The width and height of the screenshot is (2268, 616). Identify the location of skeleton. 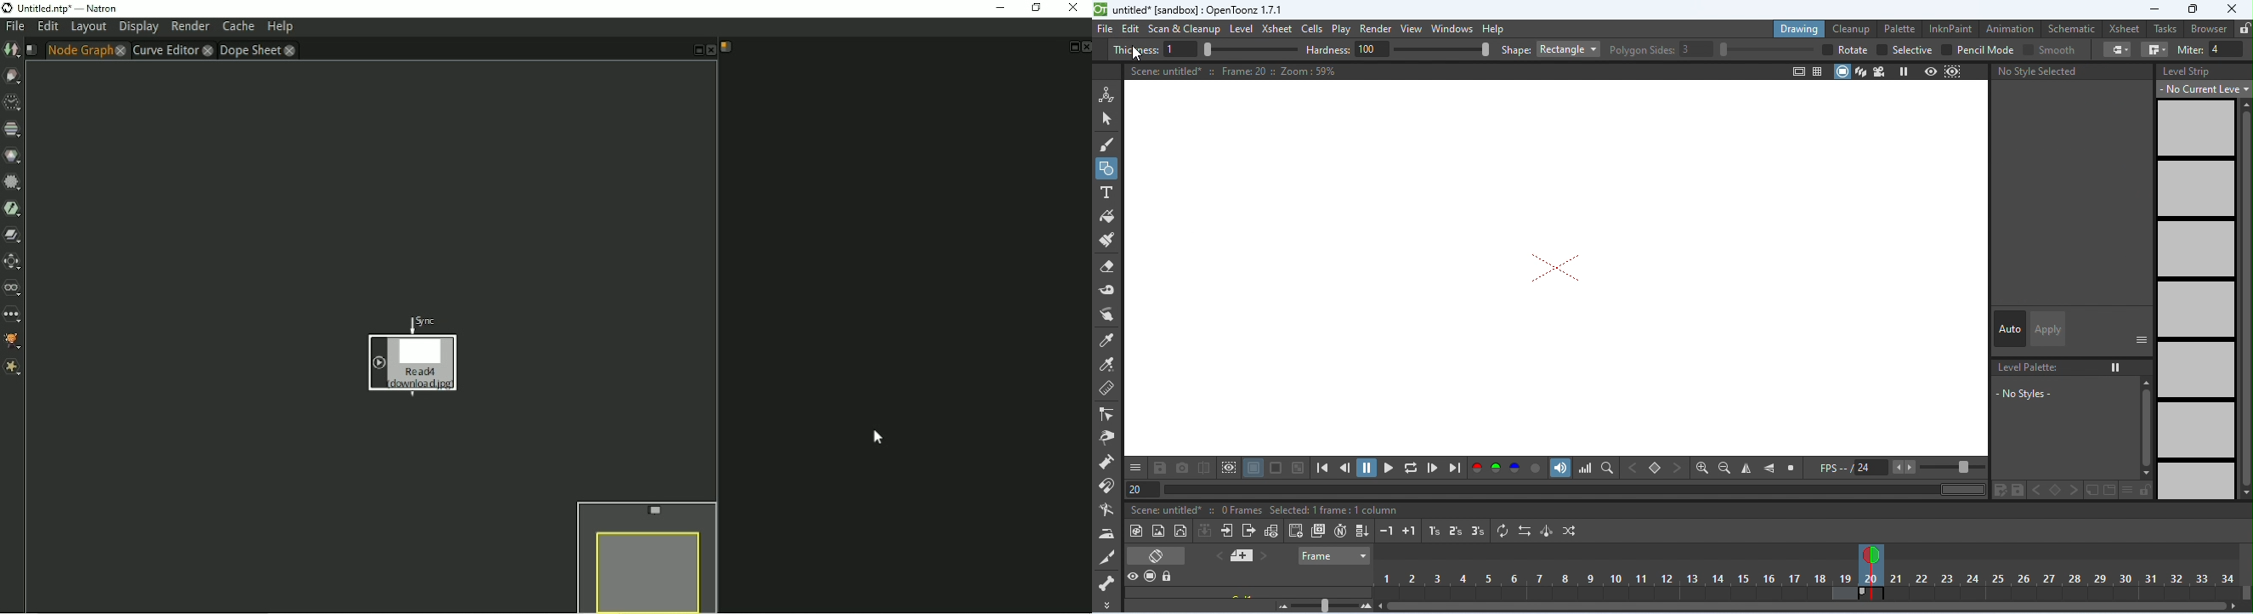
(1105, 583).